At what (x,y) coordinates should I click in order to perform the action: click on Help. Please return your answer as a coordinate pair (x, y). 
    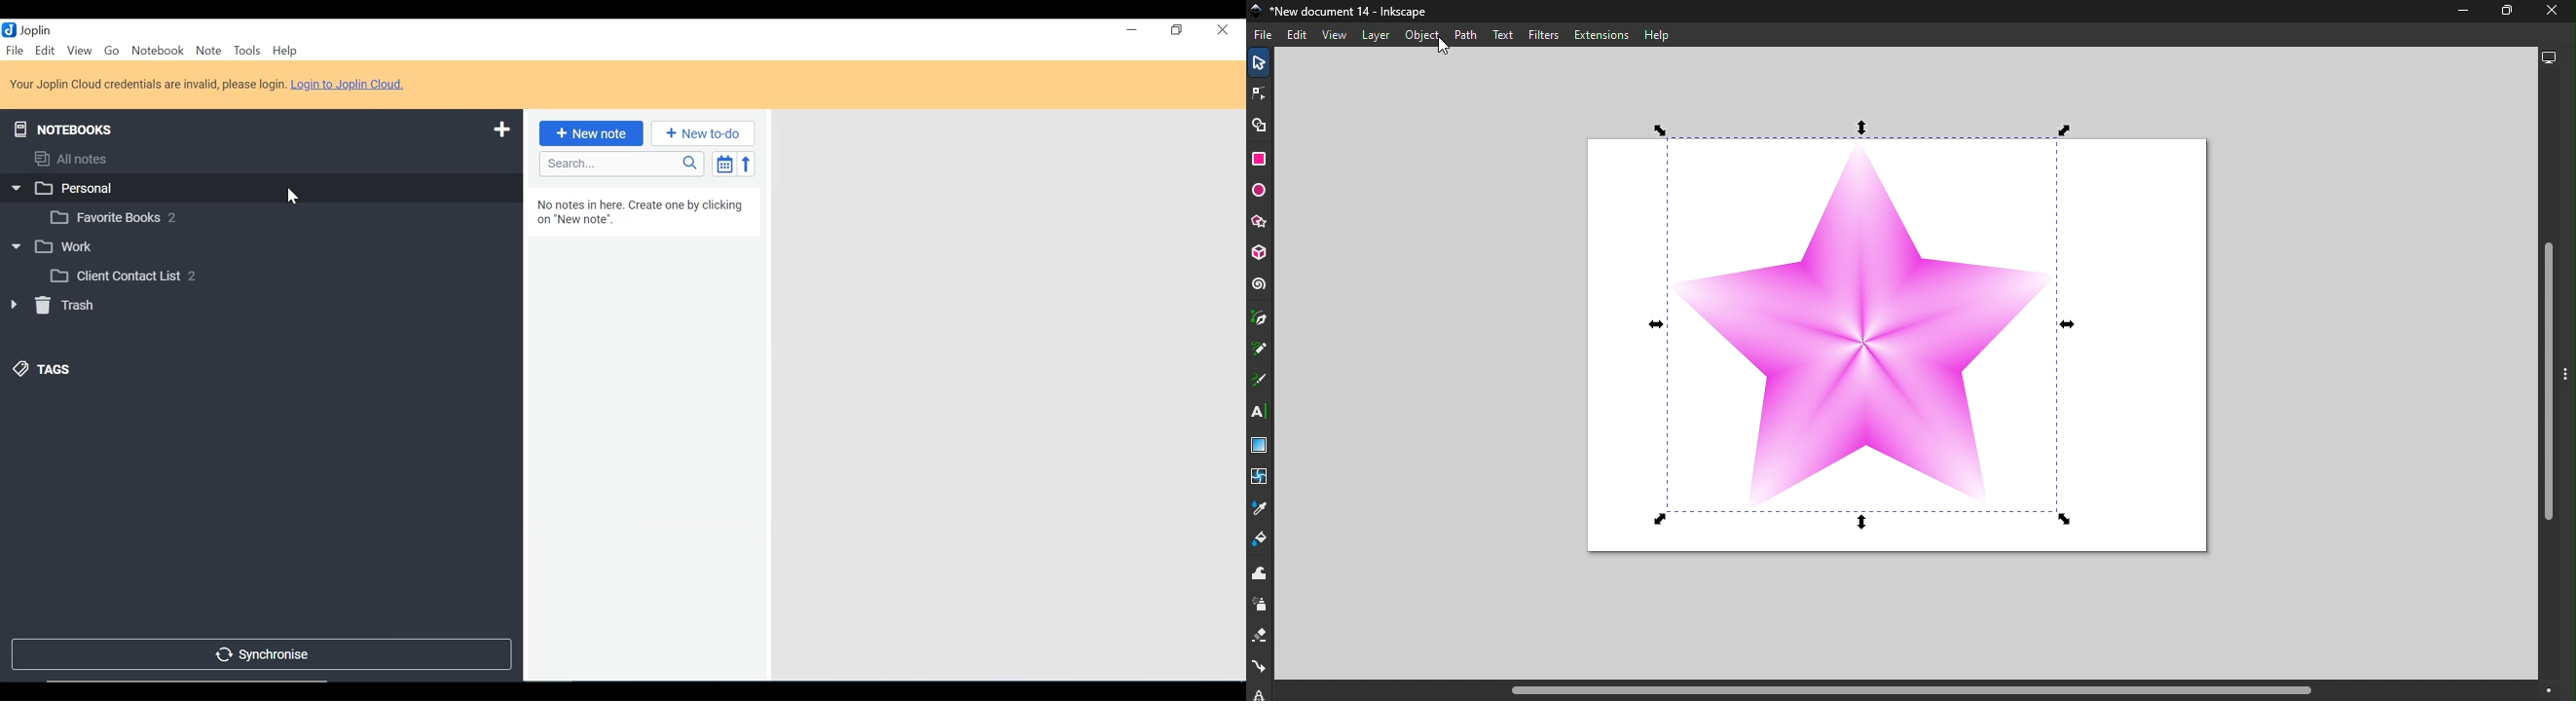
    Looking at the image, I should click on (285, 51).